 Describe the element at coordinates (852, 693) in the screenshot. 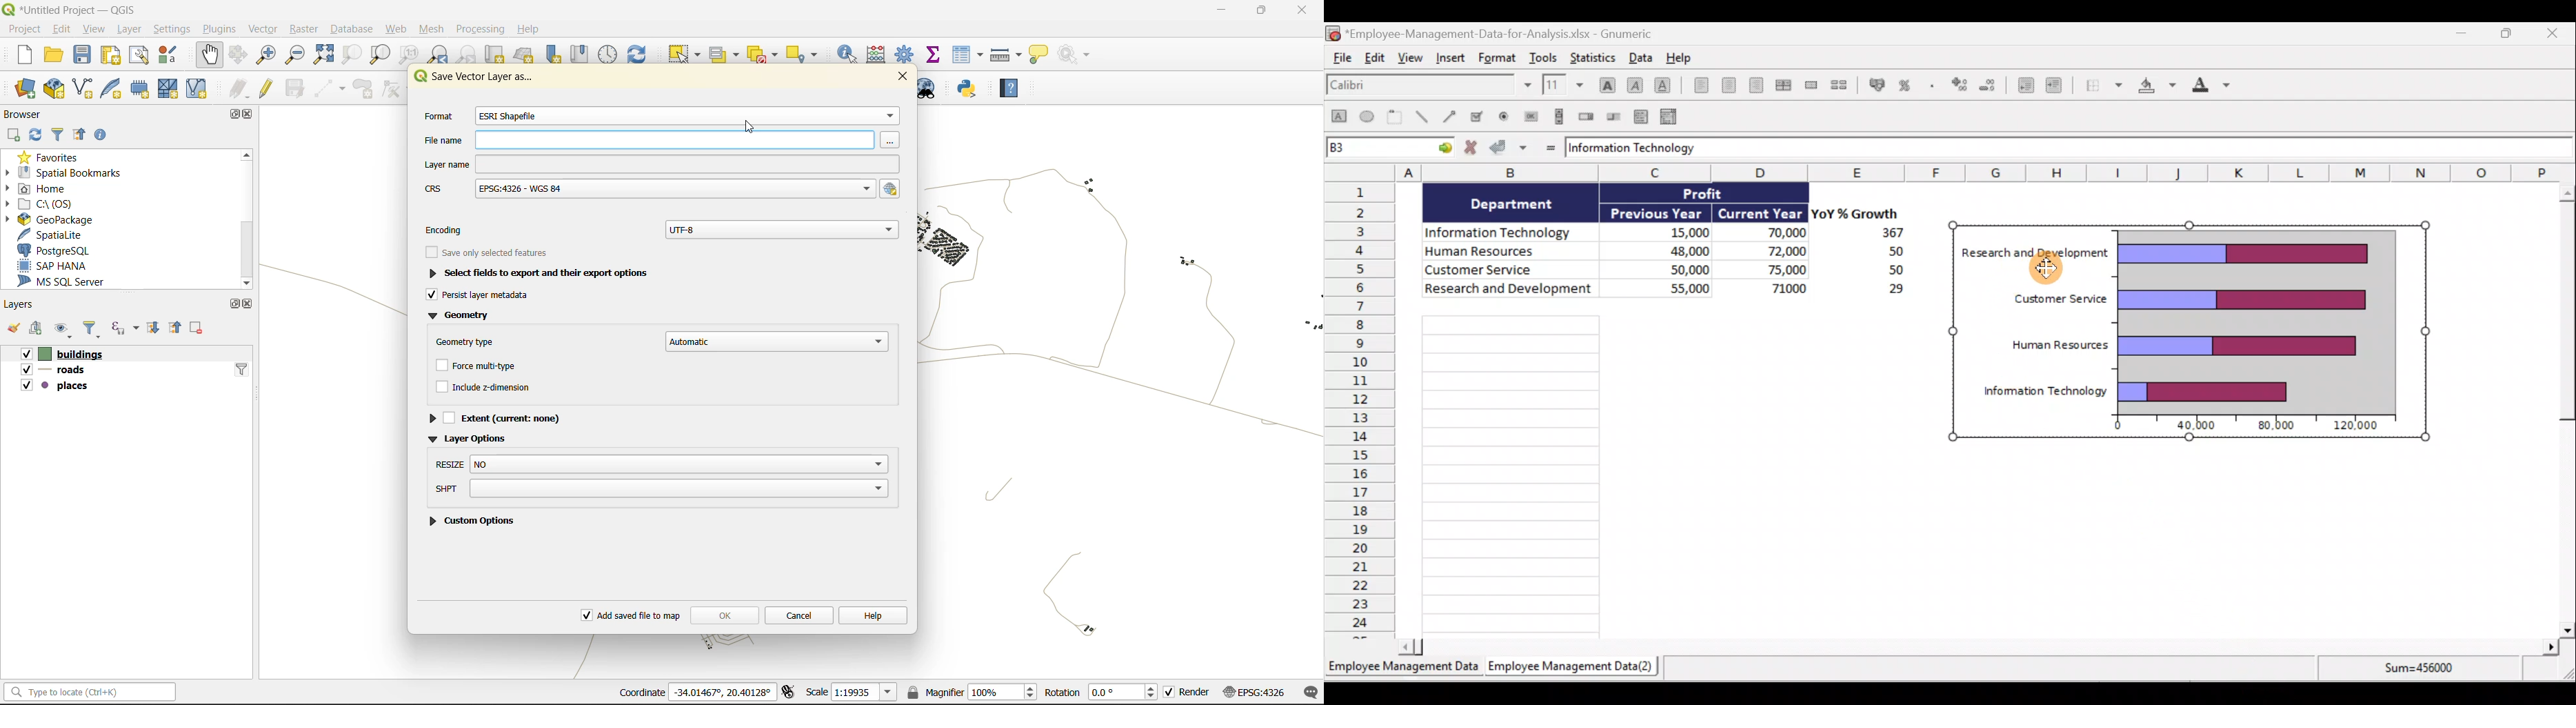

I see `scale` at that location.